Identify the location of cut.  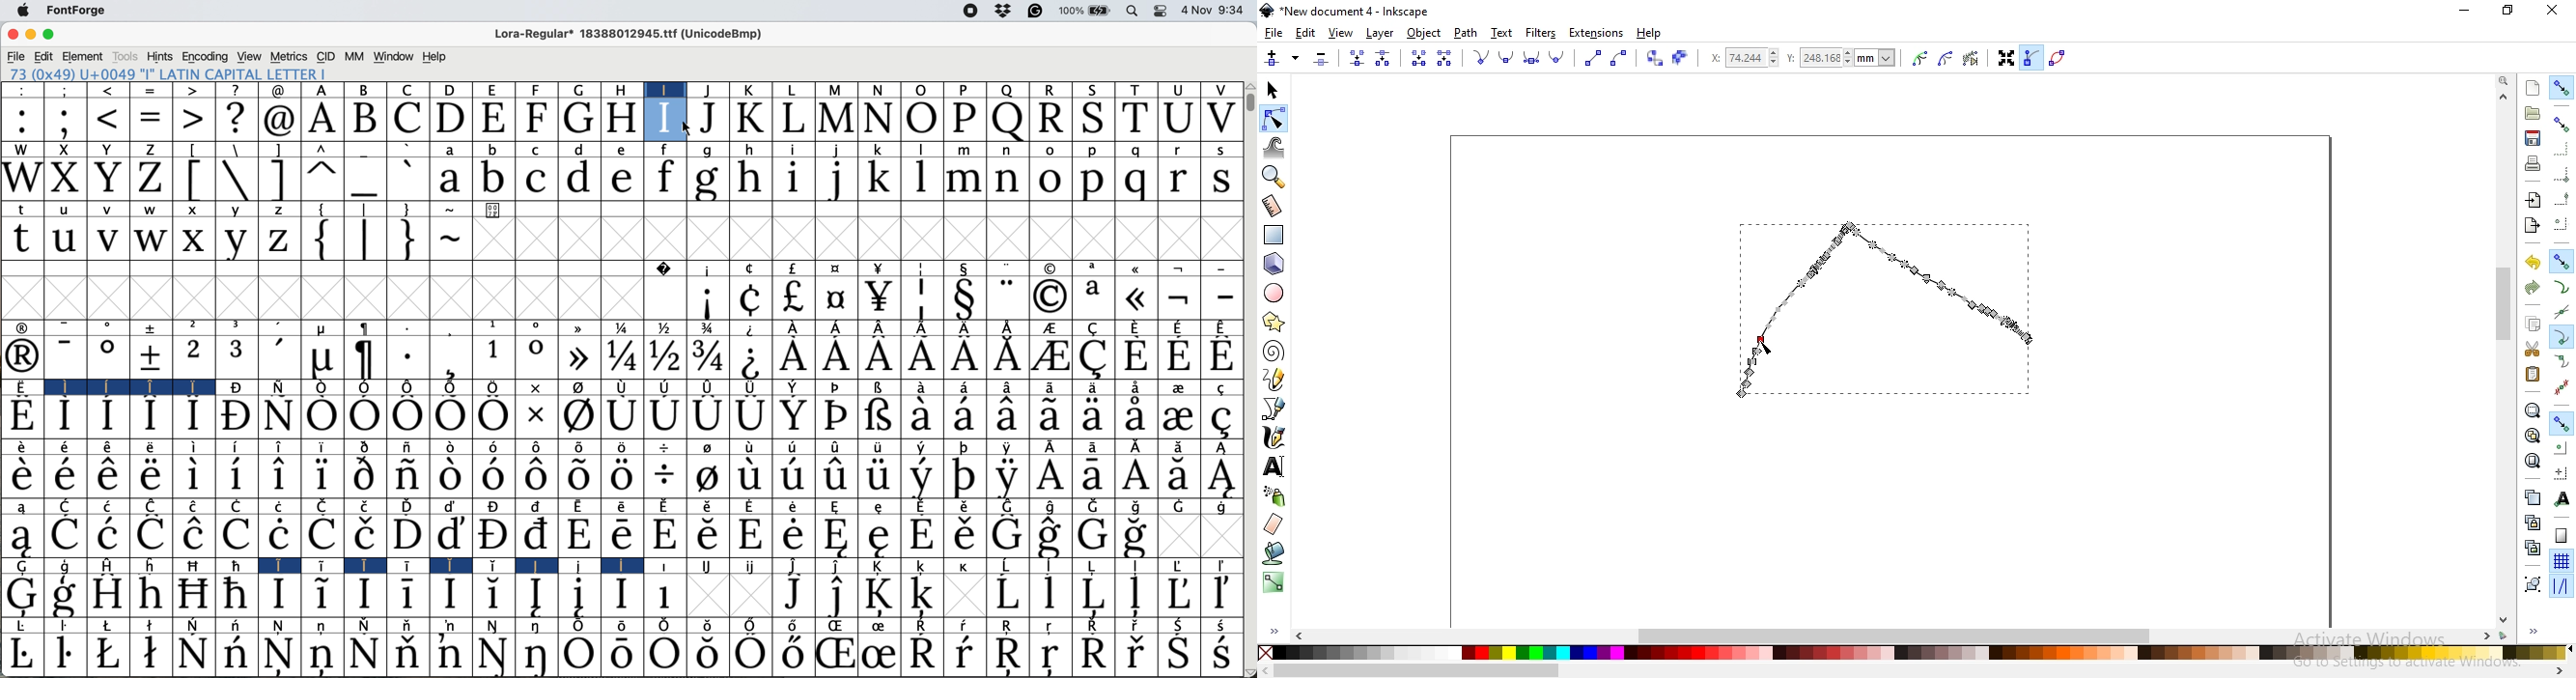
(2532, 350).